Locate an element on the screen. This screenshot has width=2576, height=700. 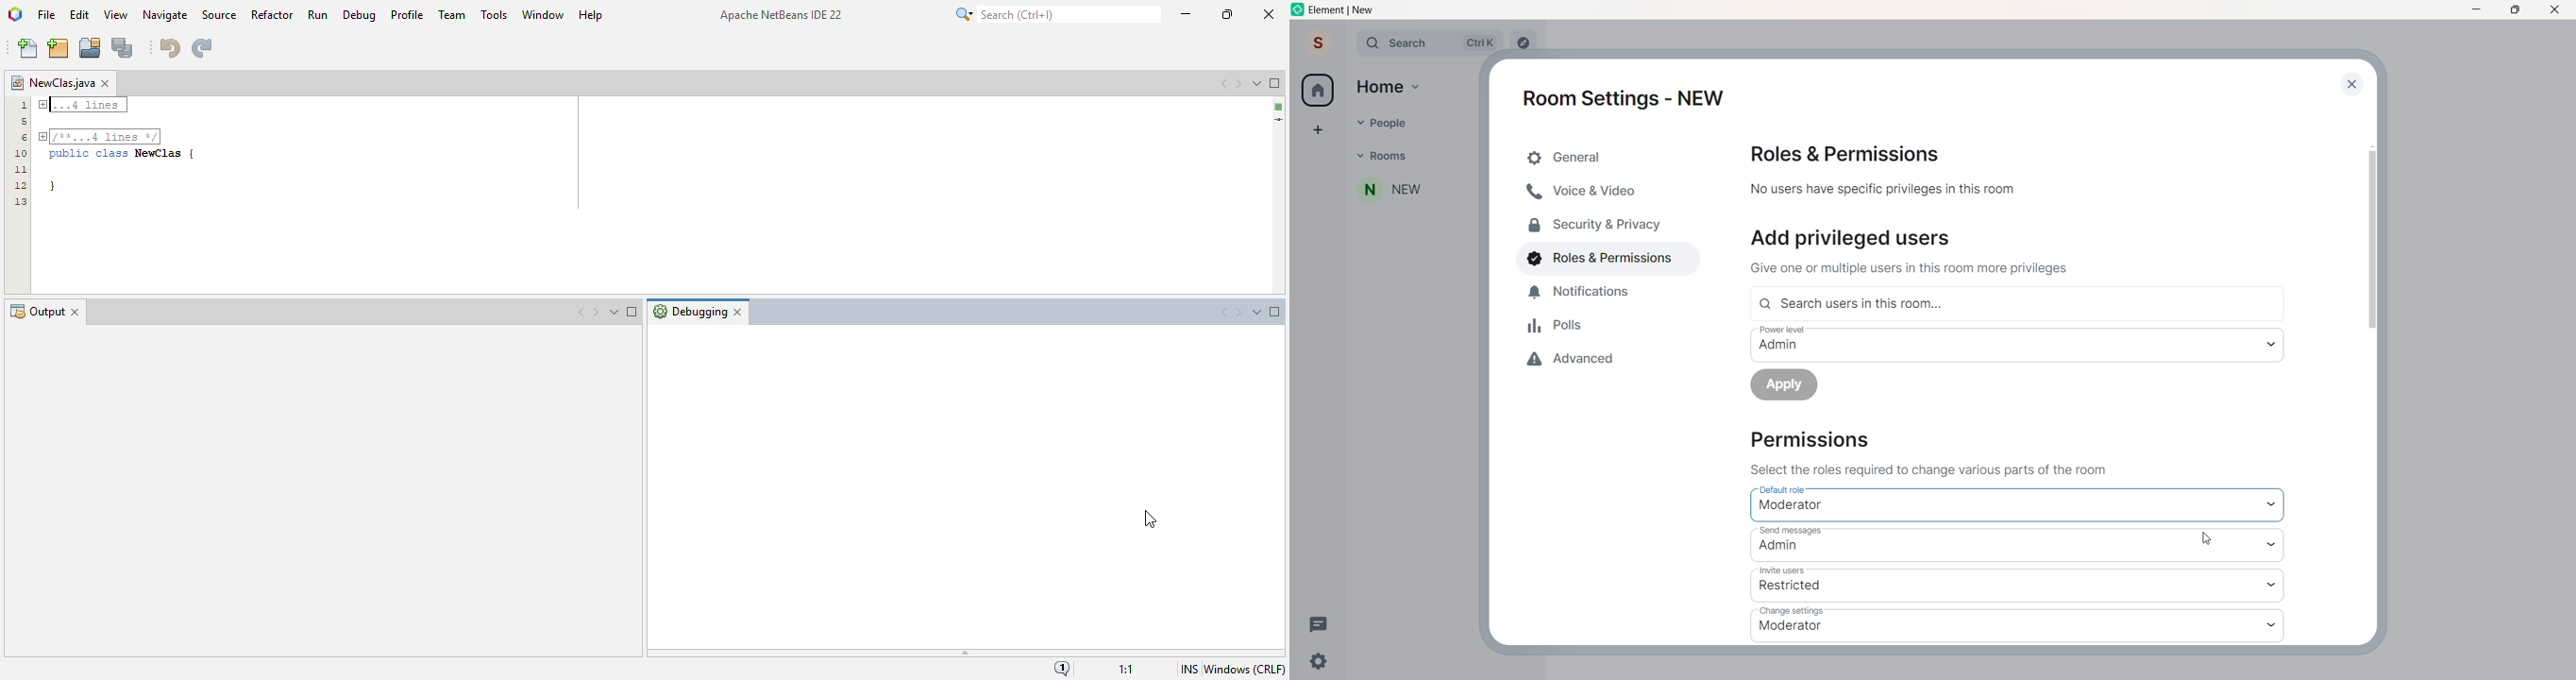
instruction is located at coordinates (1927, 469).